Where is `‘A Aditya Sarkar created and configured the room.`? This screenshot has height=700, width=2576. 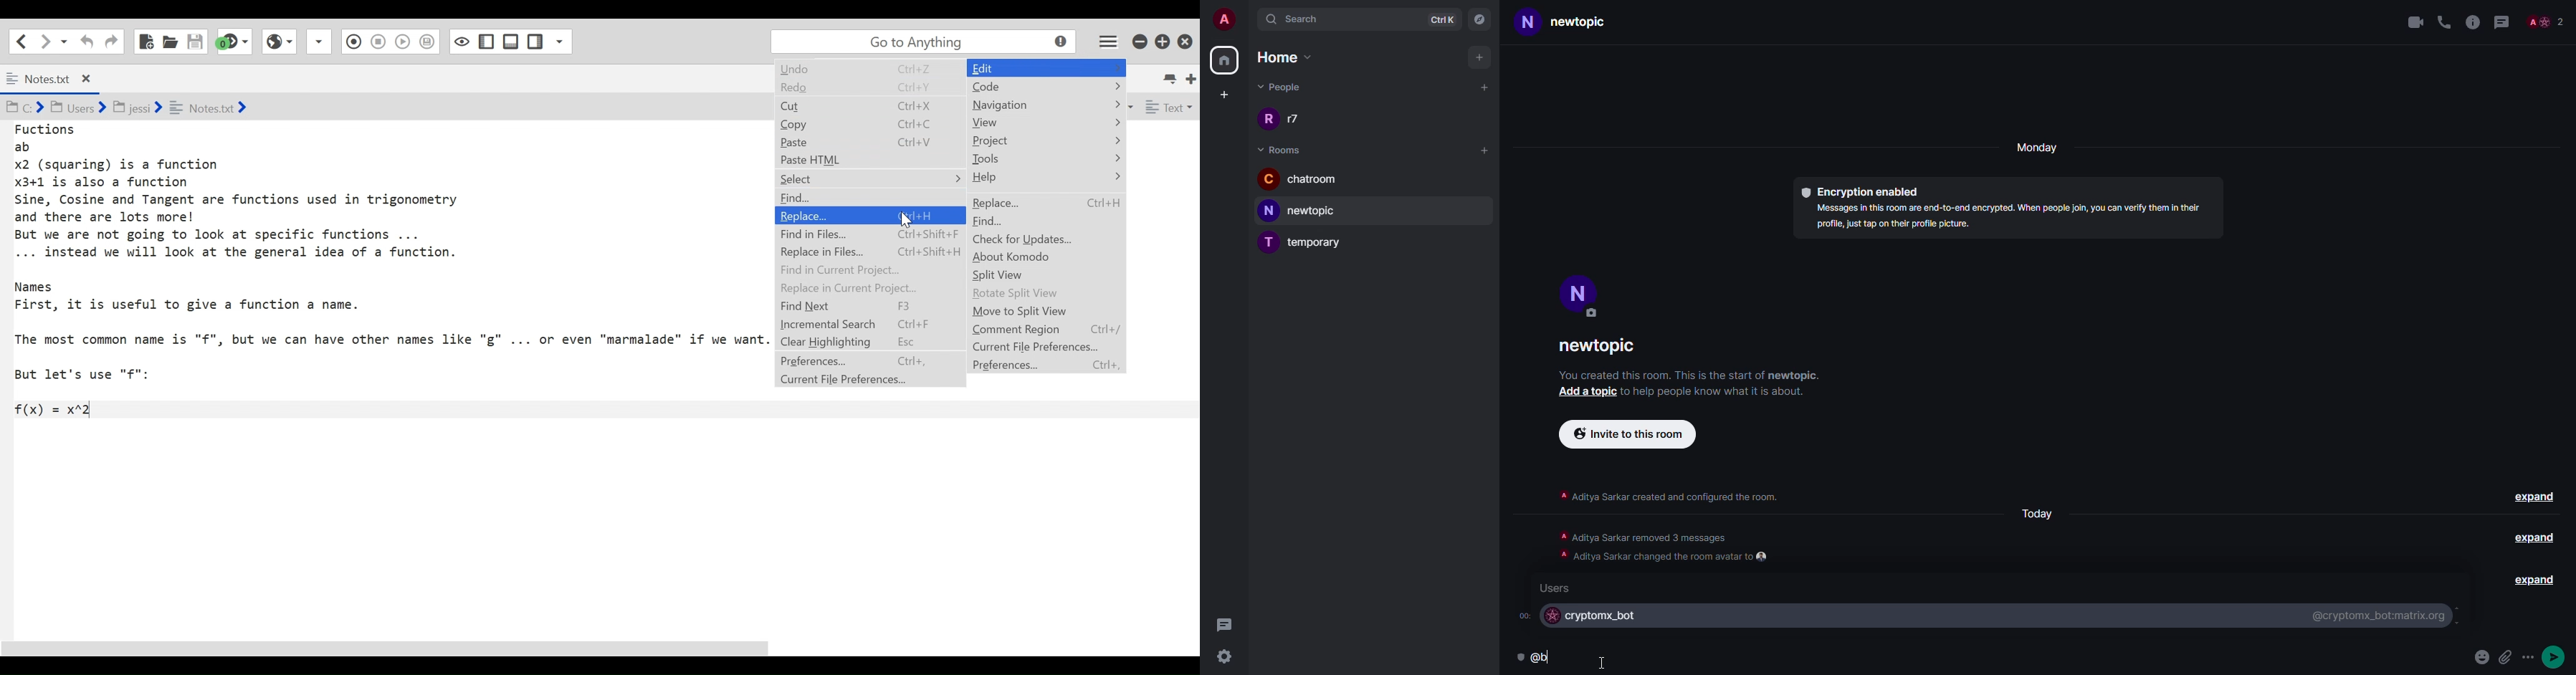
‘A Aditya Sarkar created and configured the room. is located at coordinates (1669, 493).